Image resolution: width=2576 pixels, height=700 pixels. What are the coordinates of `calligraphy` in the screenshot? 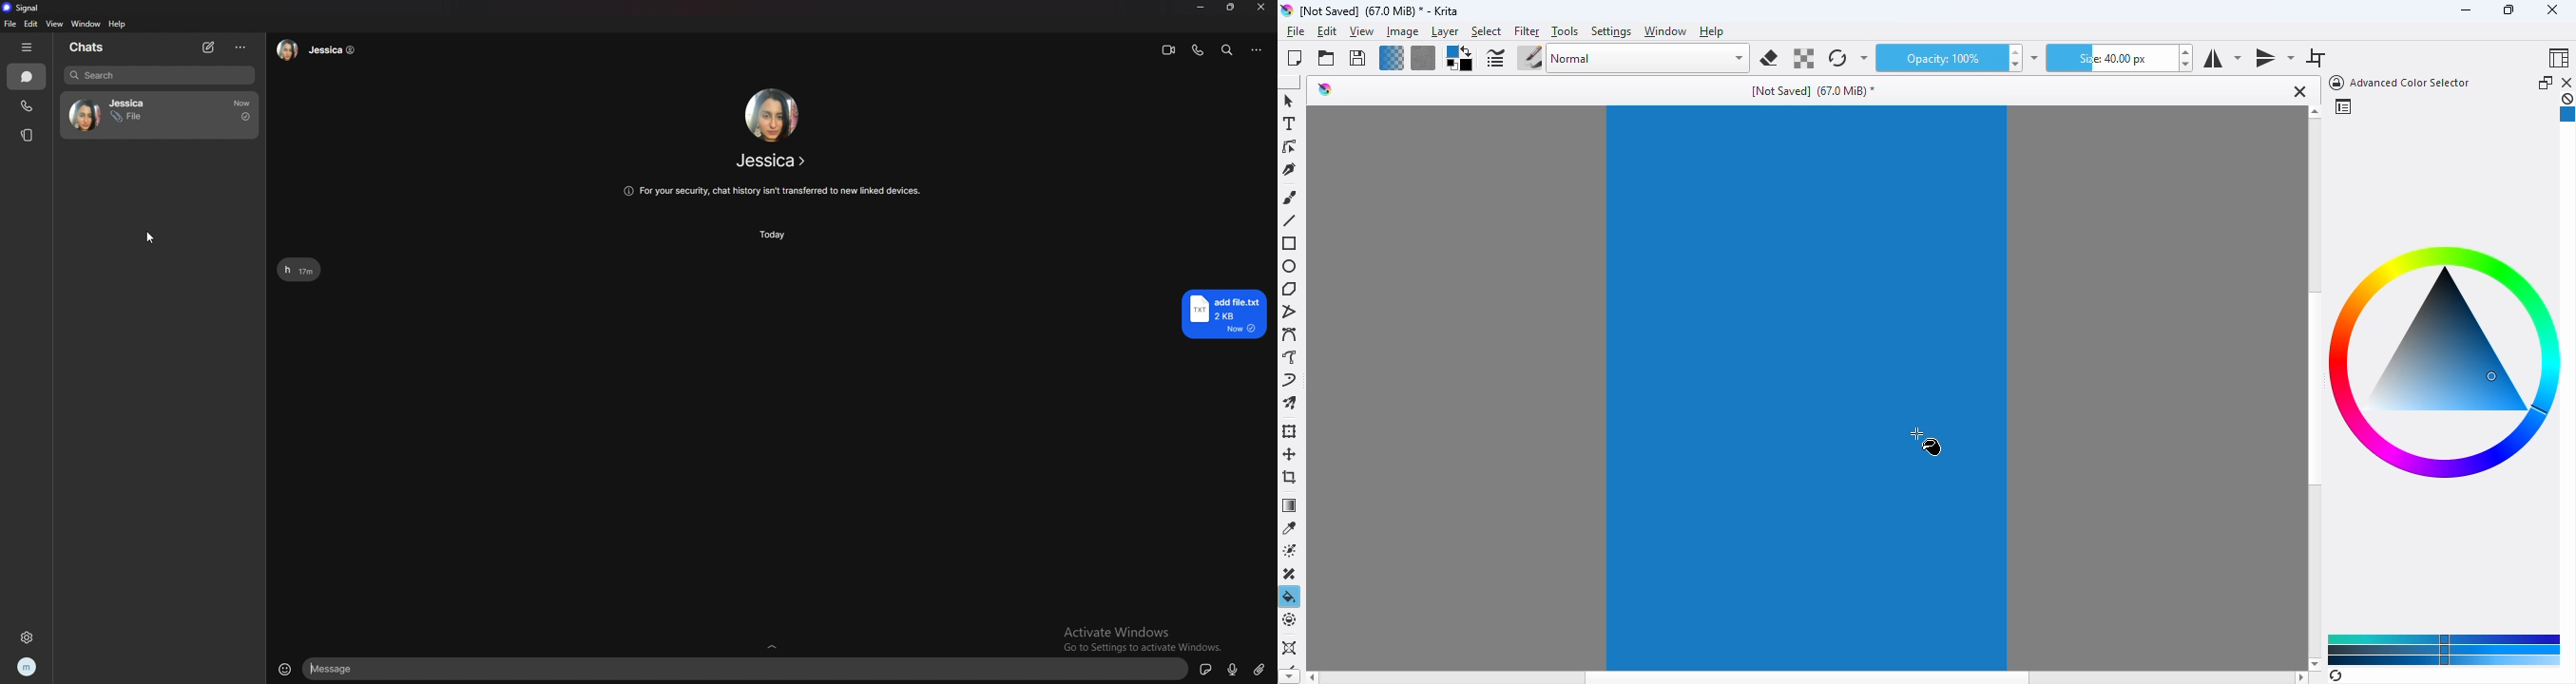 It's located at (1290, 169).